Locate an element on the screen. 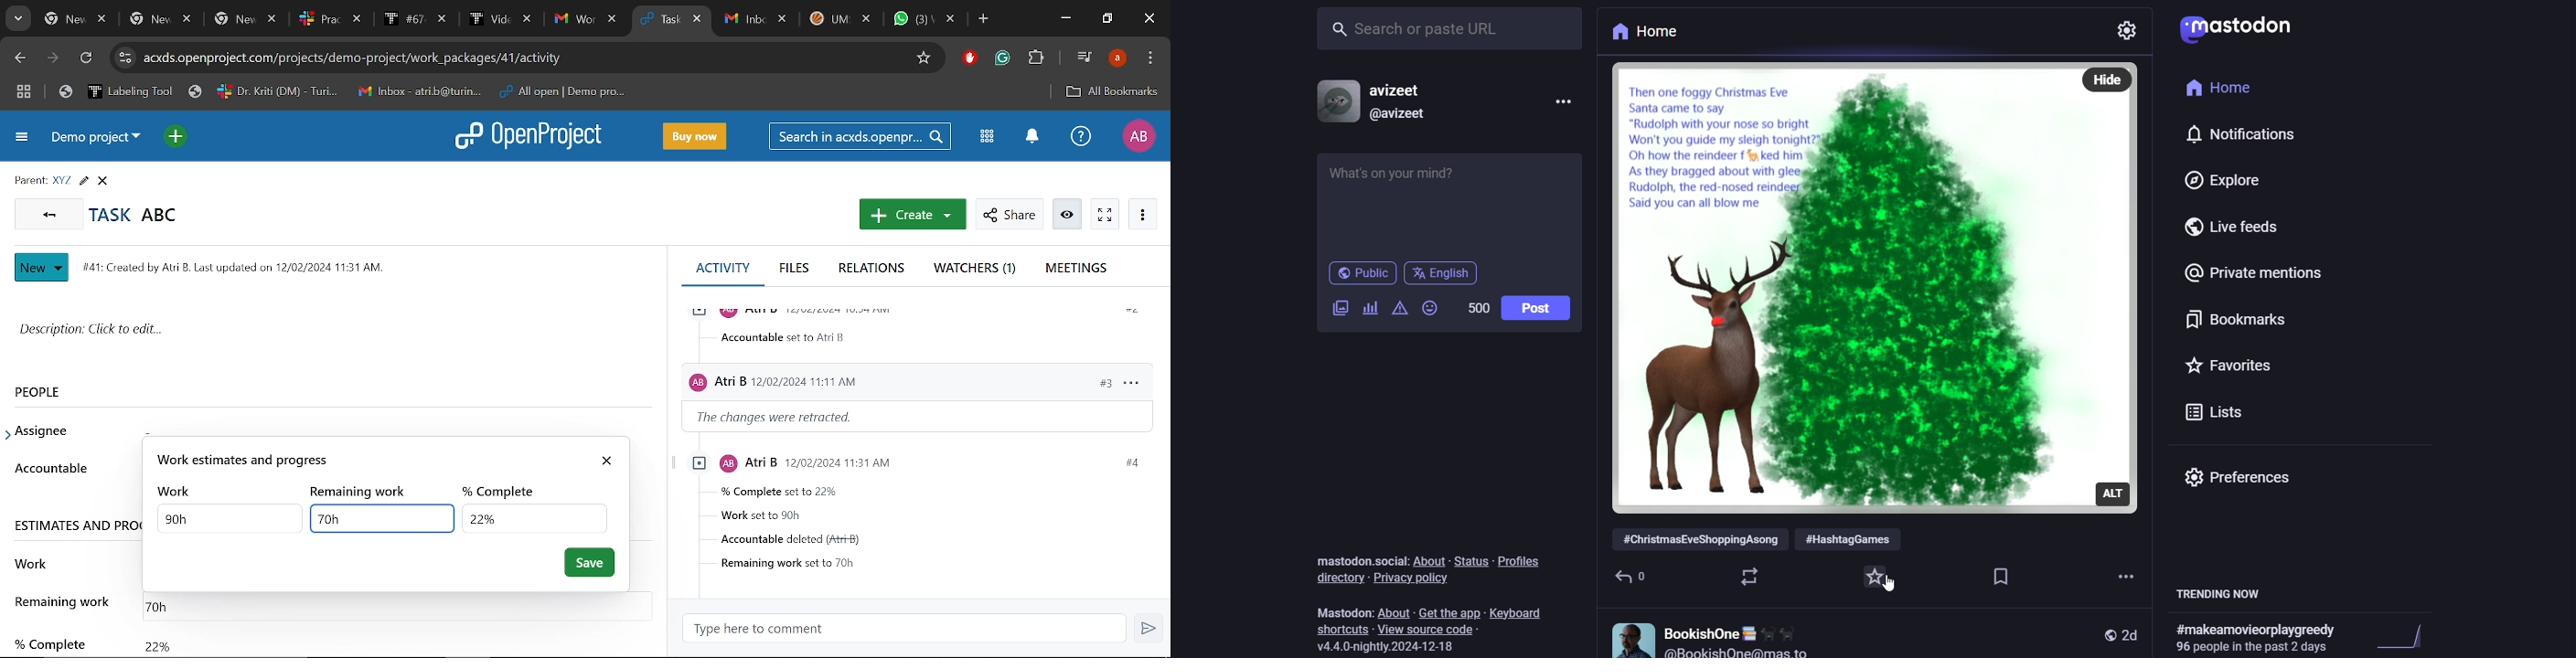 The image size is (2576, 672). trending now is located at coordinates (2227, 594).